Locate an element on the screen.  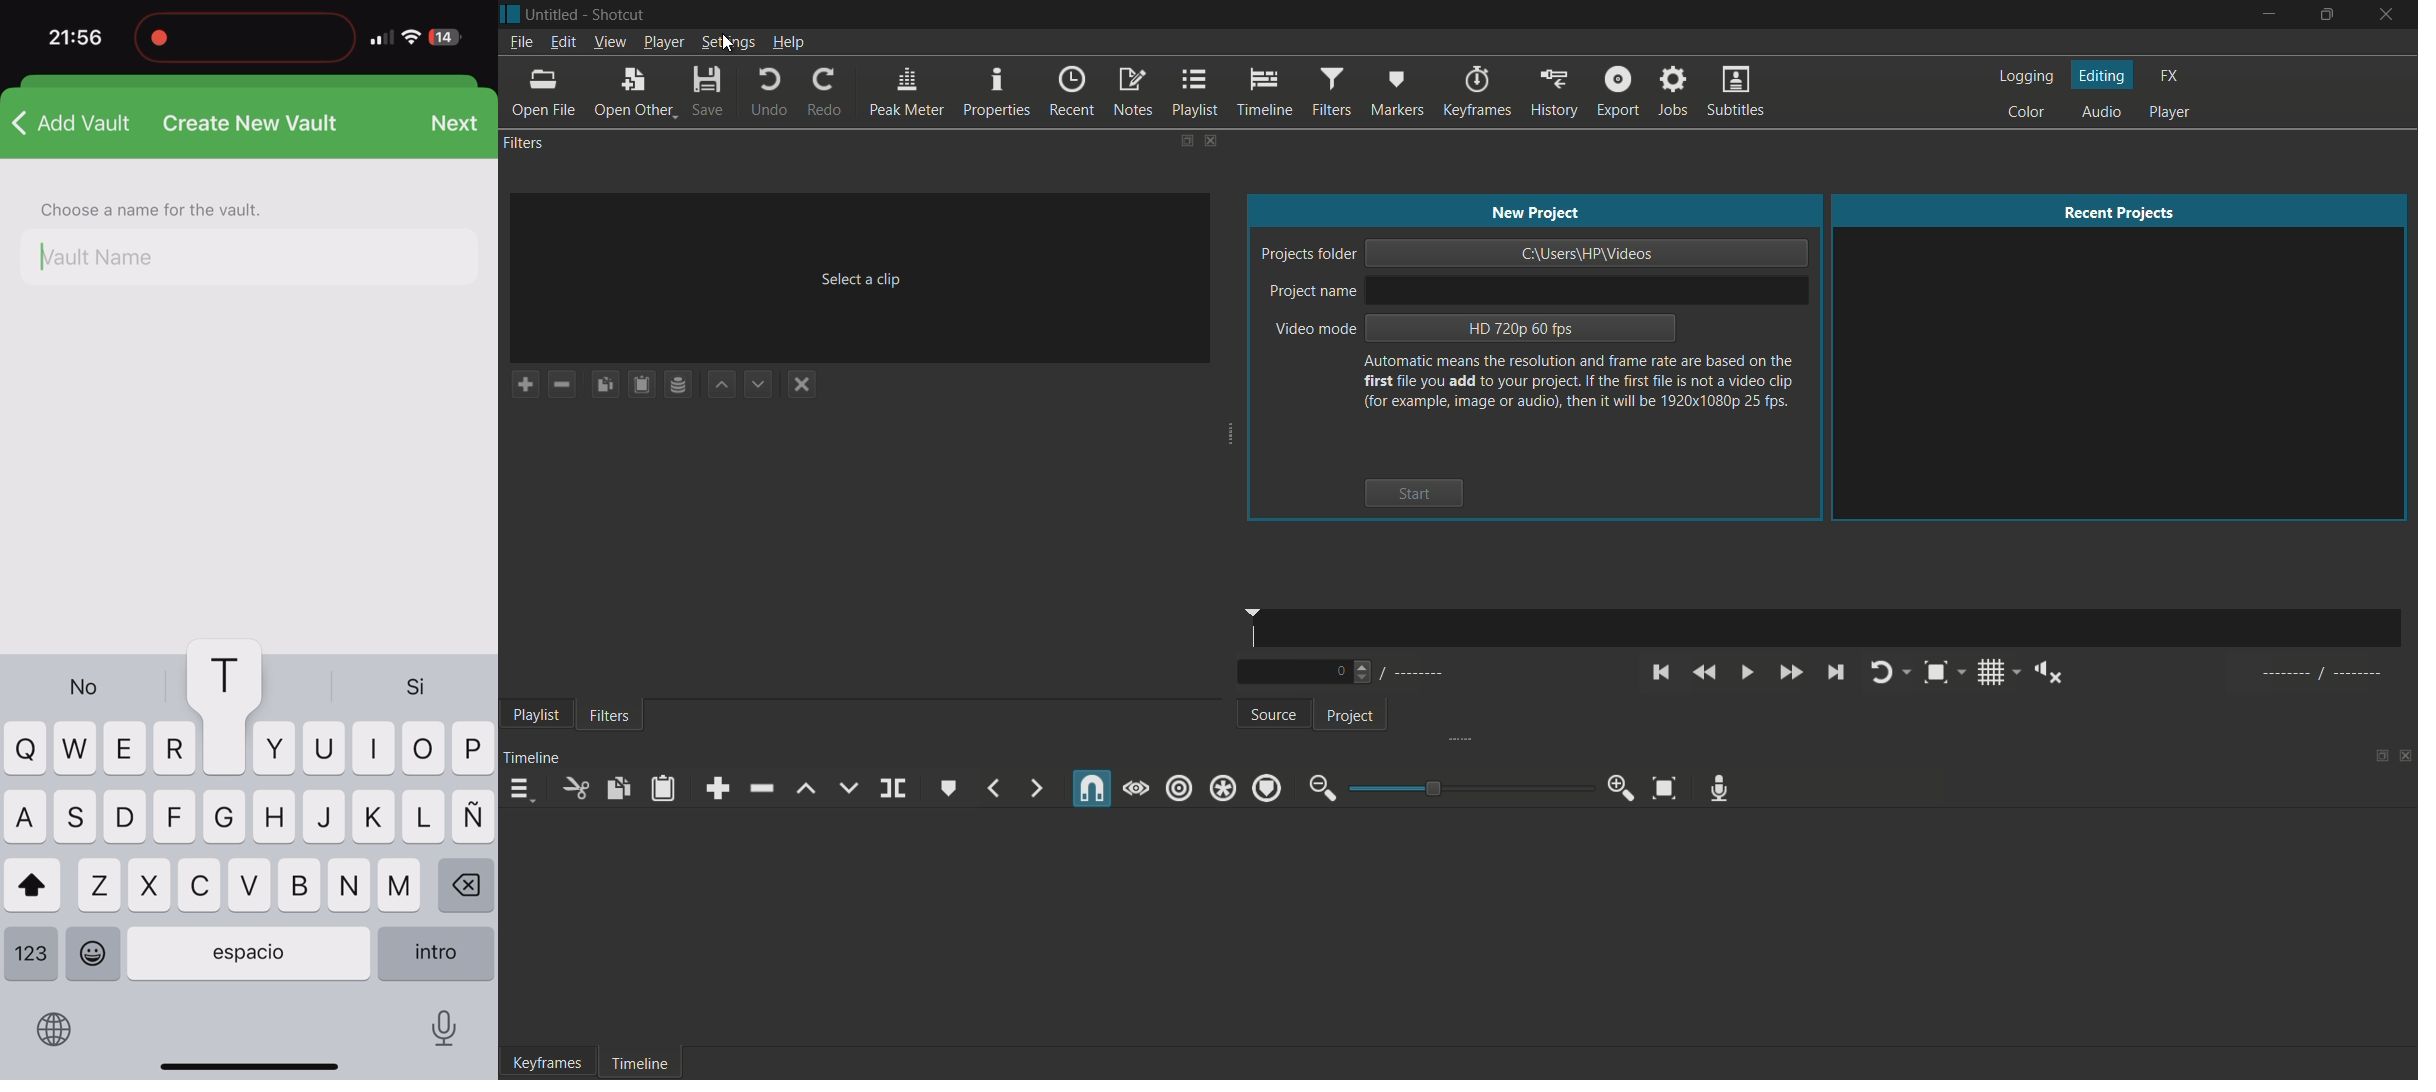
save is located at coordinates (714, 94).